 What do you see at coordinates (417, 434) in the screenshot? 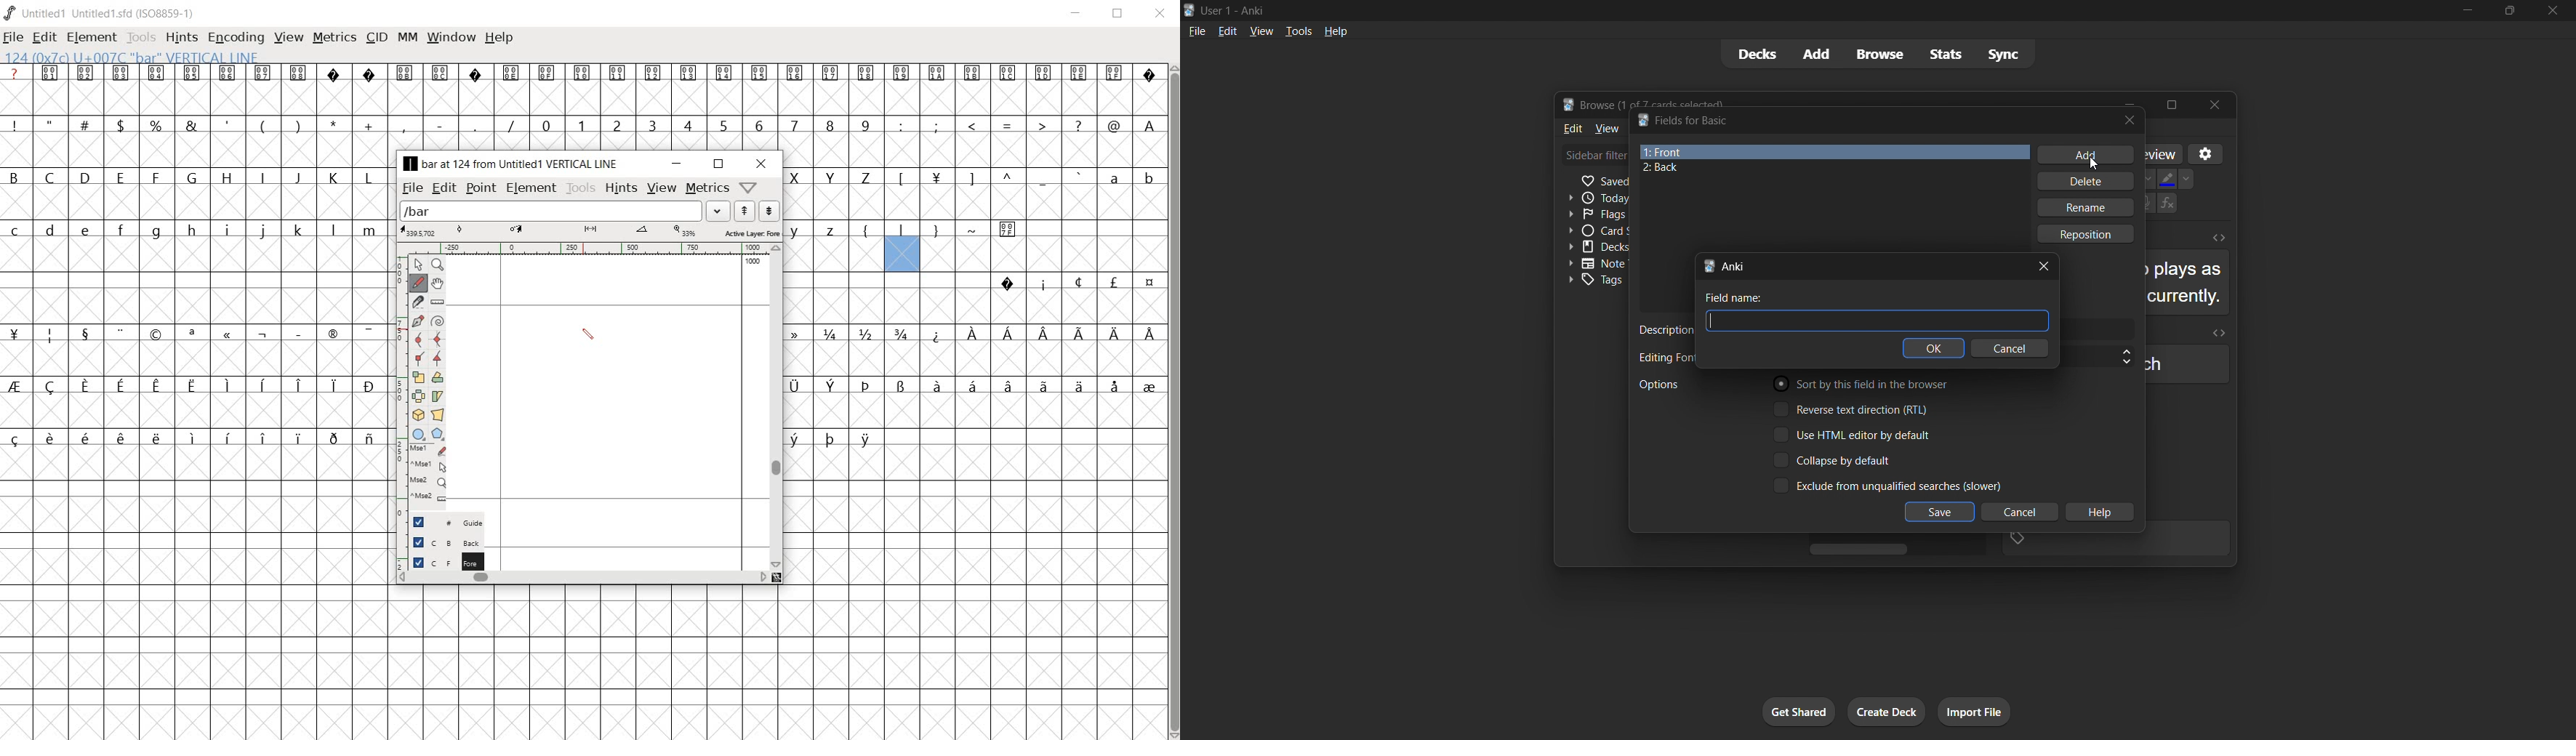
I see `rectangle or ellipse` at bounding box center [417, 434].